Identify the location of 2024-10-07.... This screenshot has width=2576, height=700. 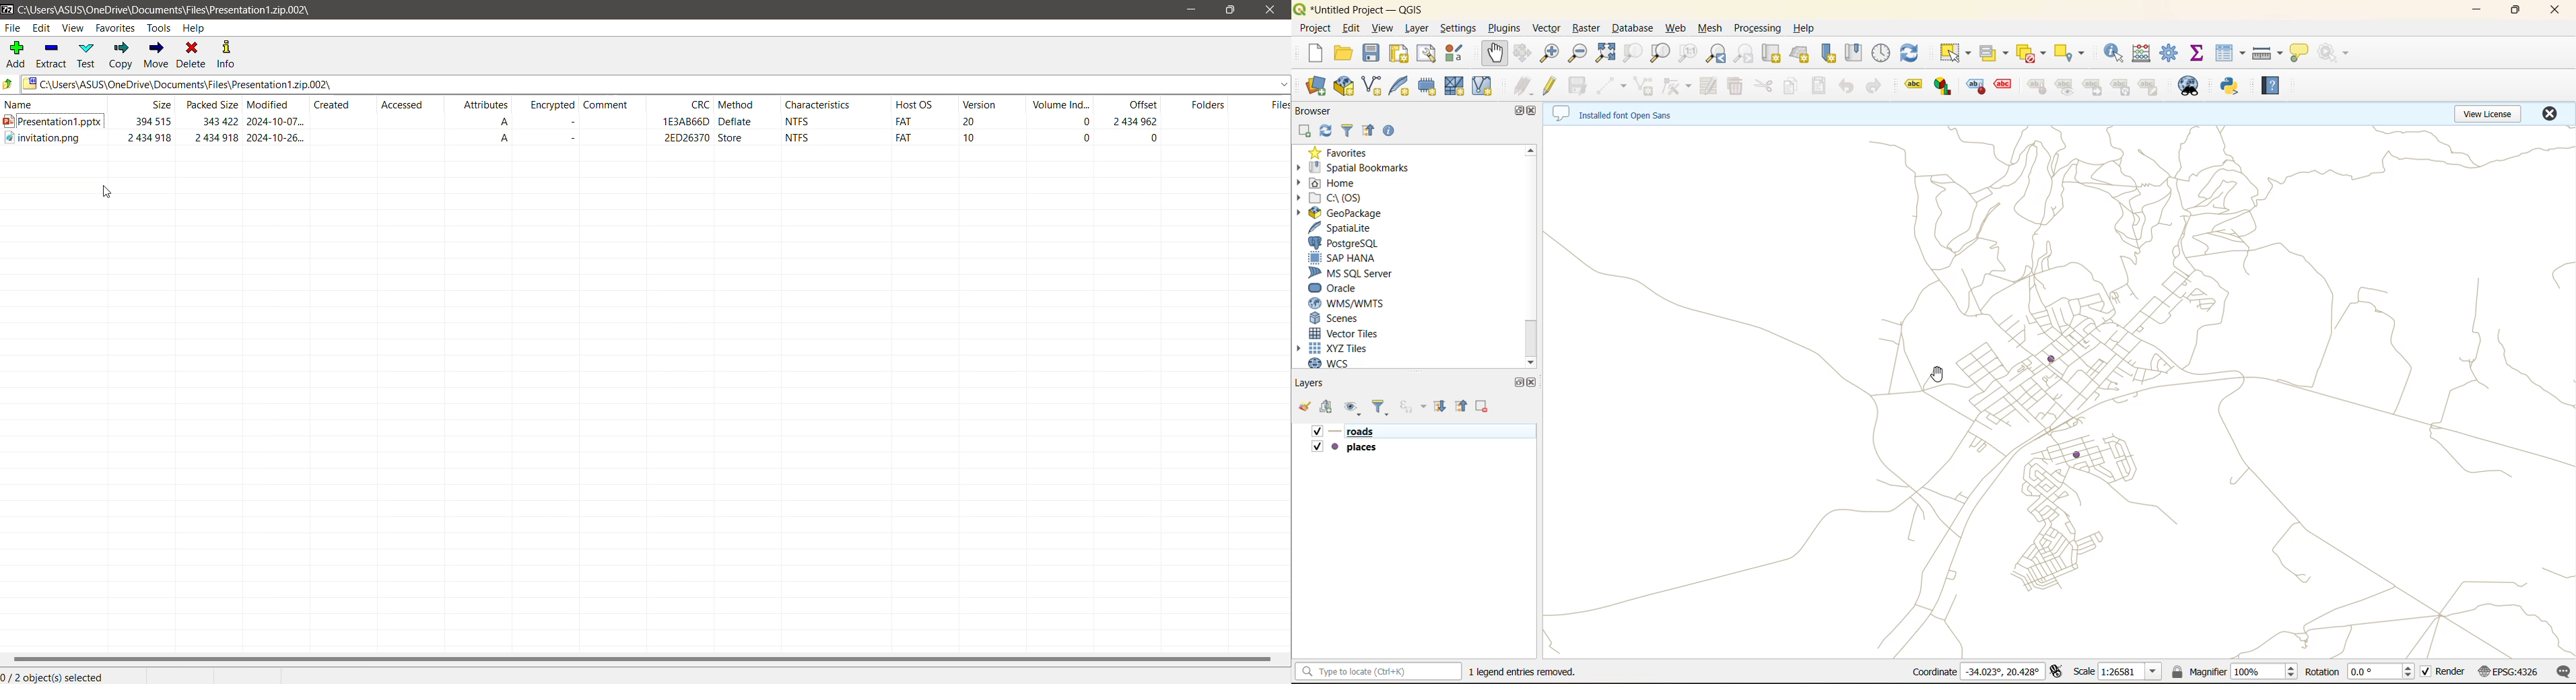
(277, 123).